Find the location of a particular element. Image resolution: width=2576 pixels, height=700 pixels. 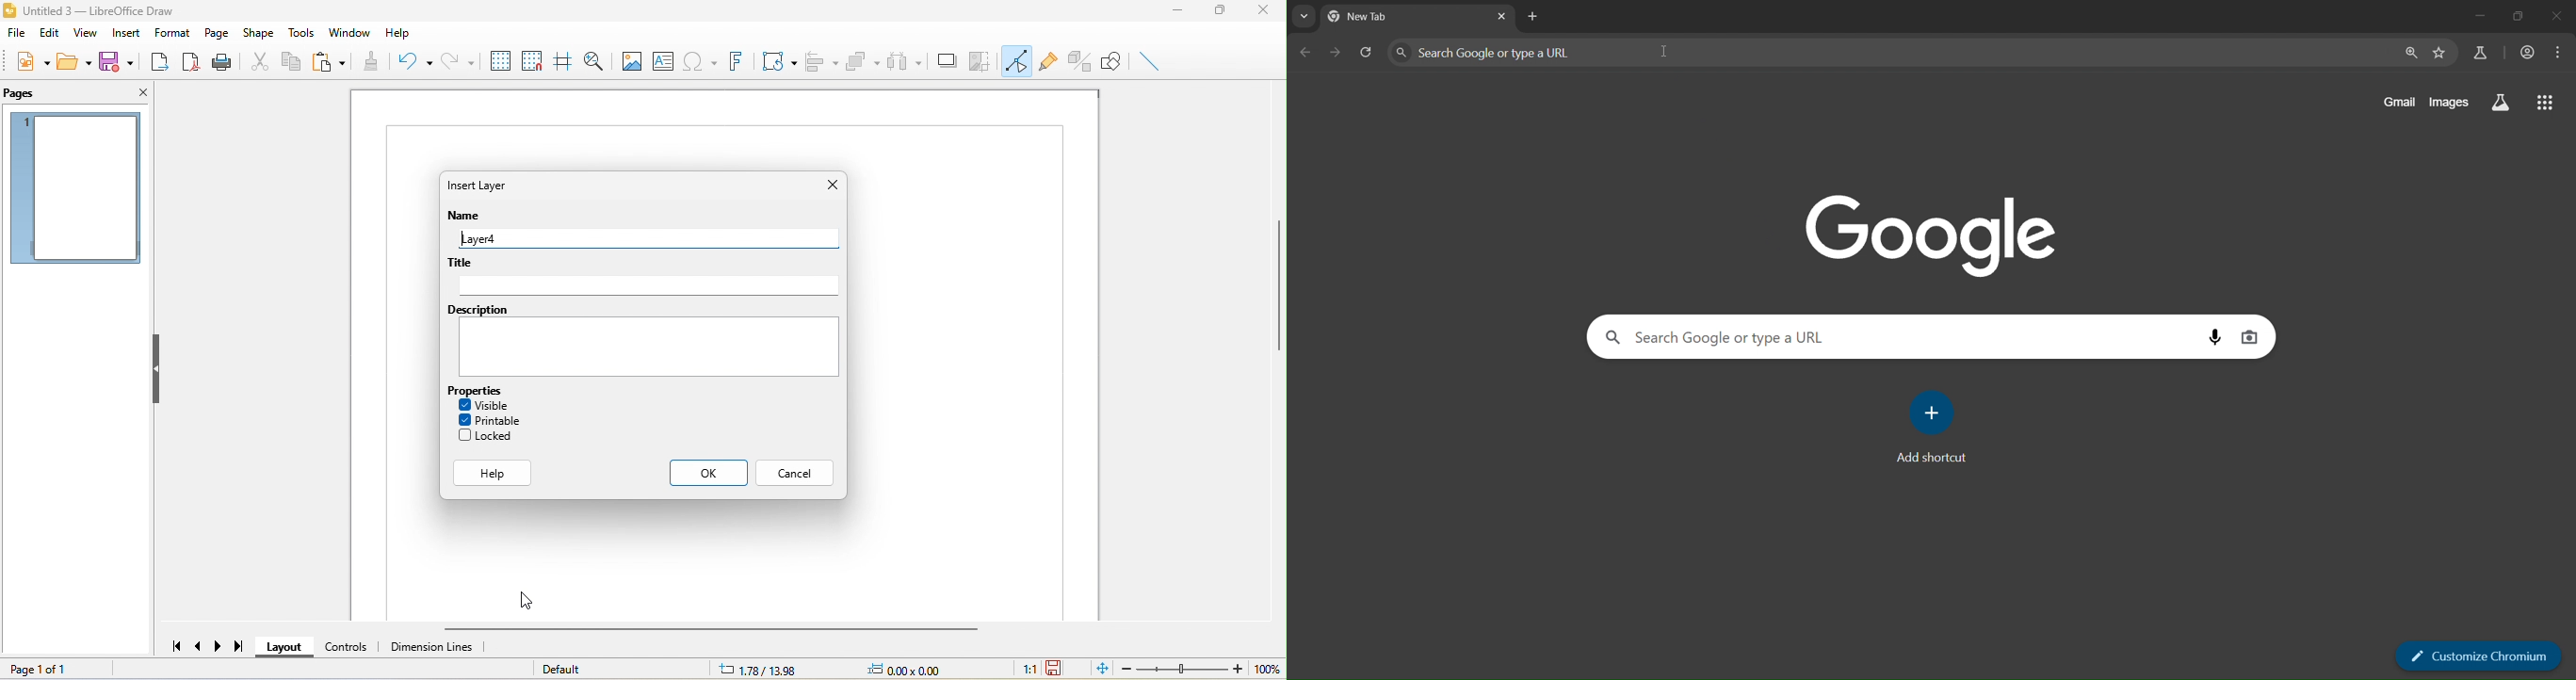

default is located at coordinates (586, 669).